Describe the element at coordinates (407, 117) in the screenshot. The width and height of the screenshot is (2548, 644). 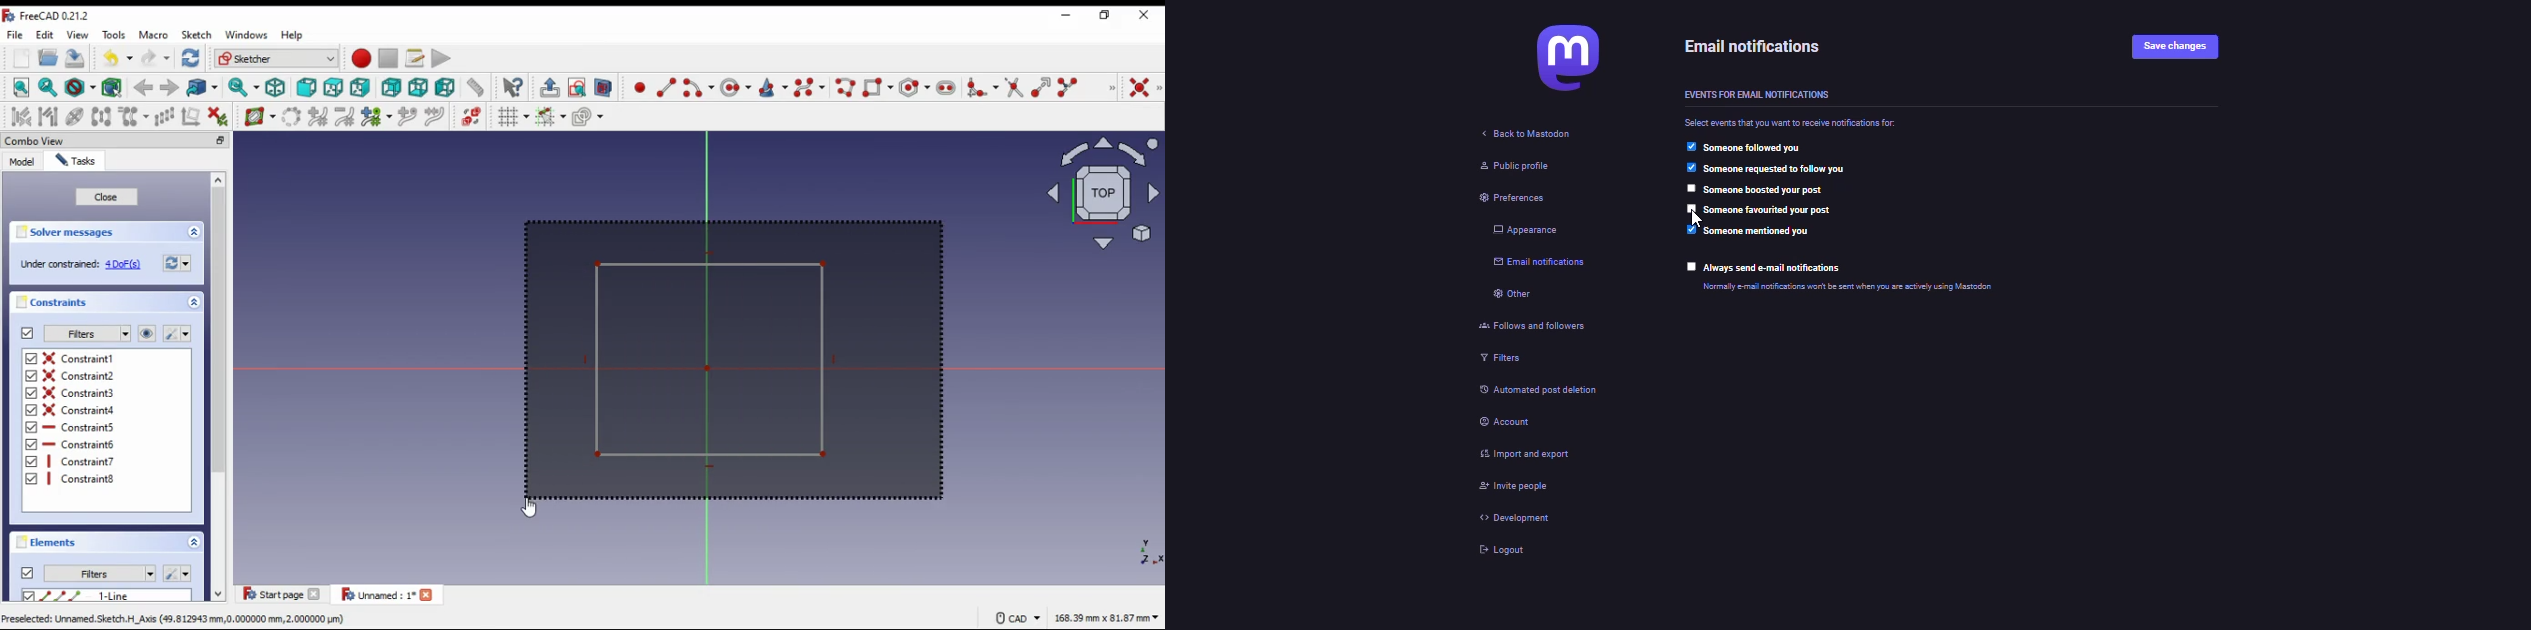
I see `insert knot` at that location.